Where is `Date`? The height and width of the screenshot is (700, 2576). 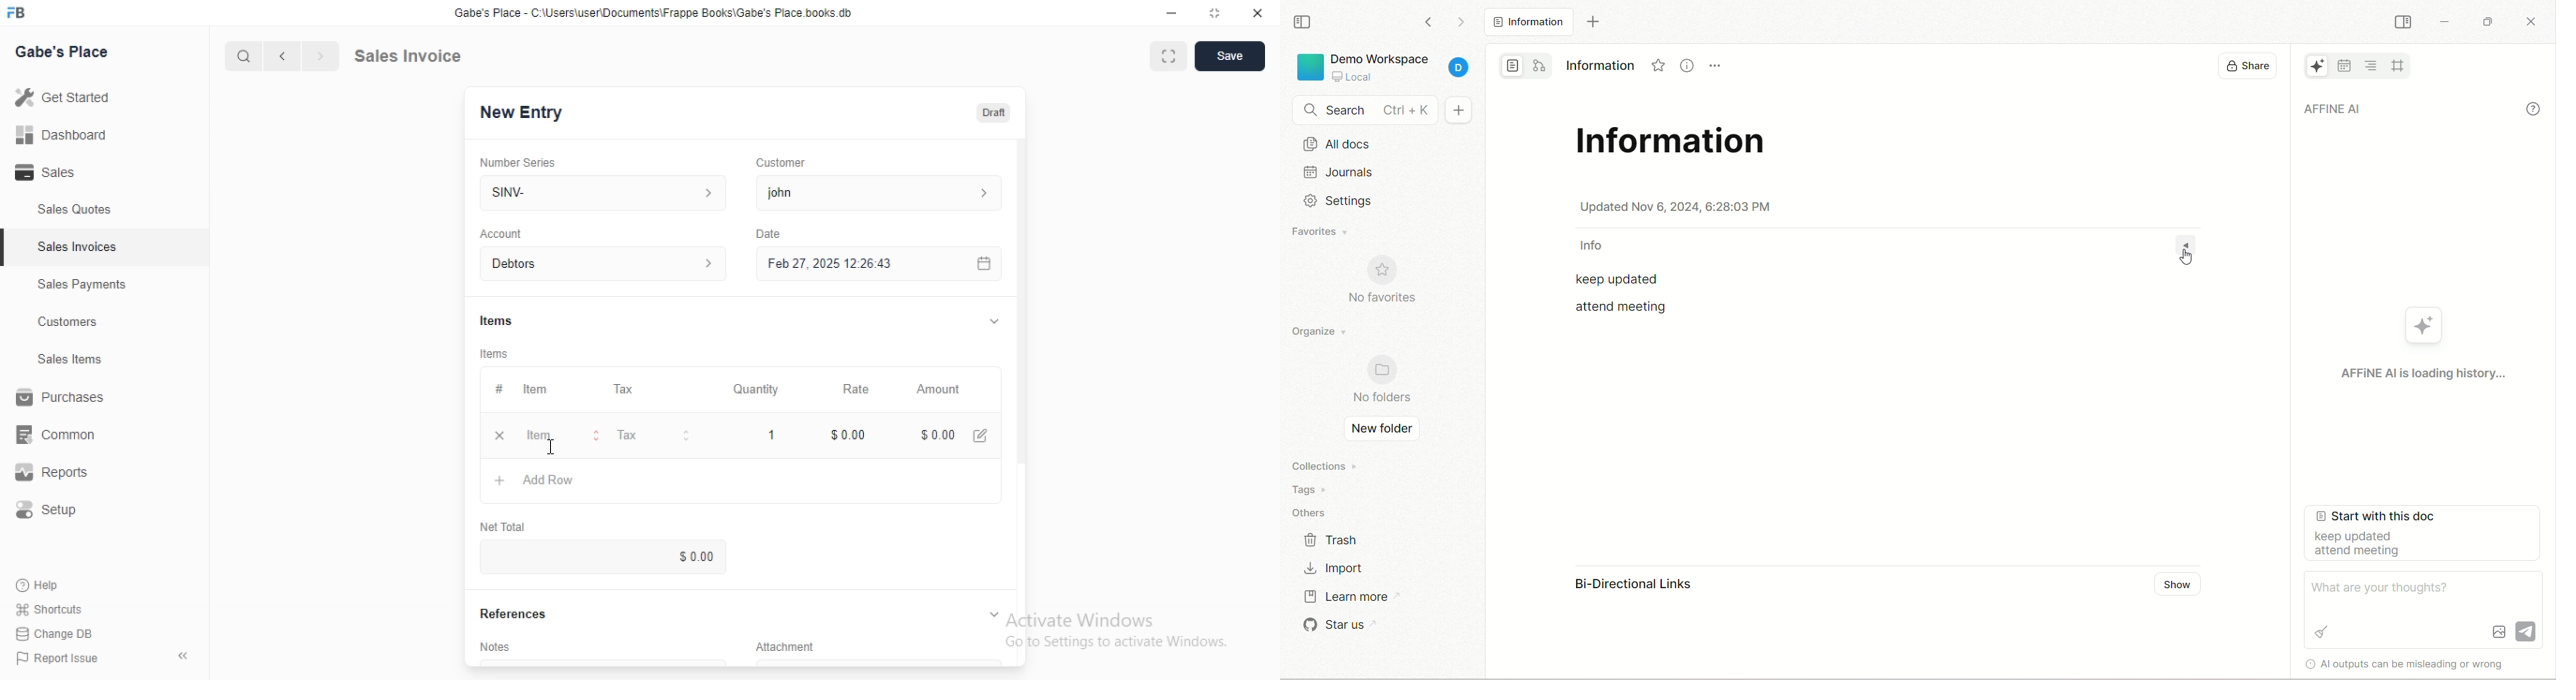 Date is located at coordinates (770, 232).